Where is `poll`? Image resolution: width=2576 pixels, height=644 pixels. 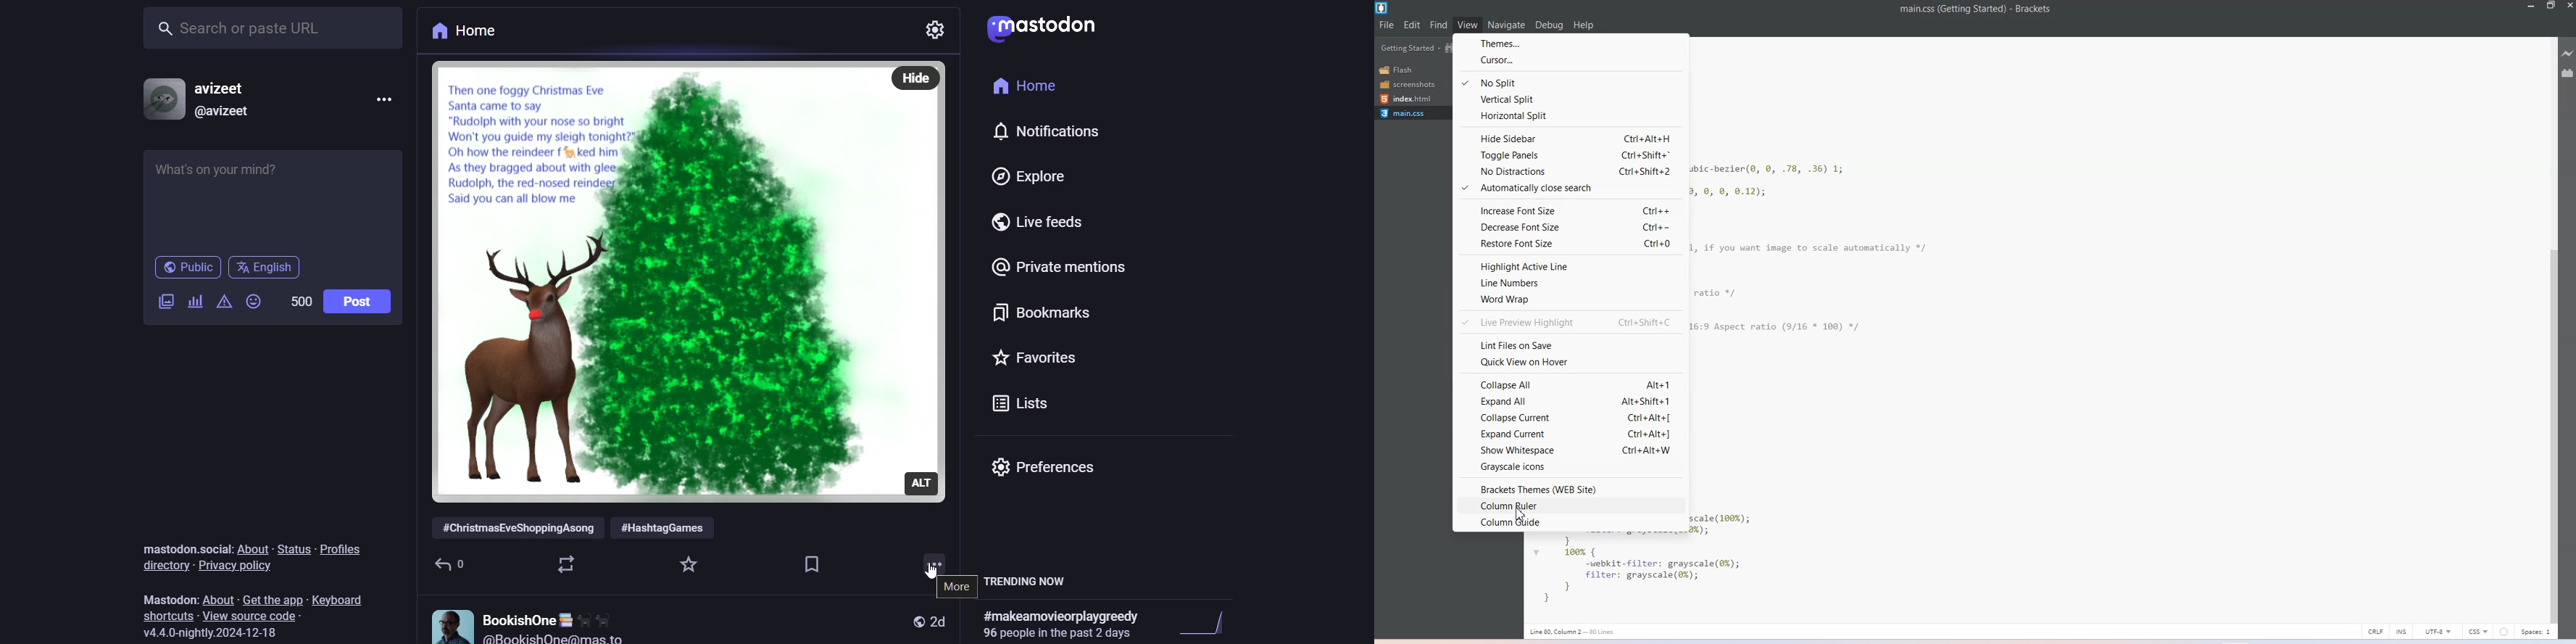 poll is located at coordinates (194, 300).